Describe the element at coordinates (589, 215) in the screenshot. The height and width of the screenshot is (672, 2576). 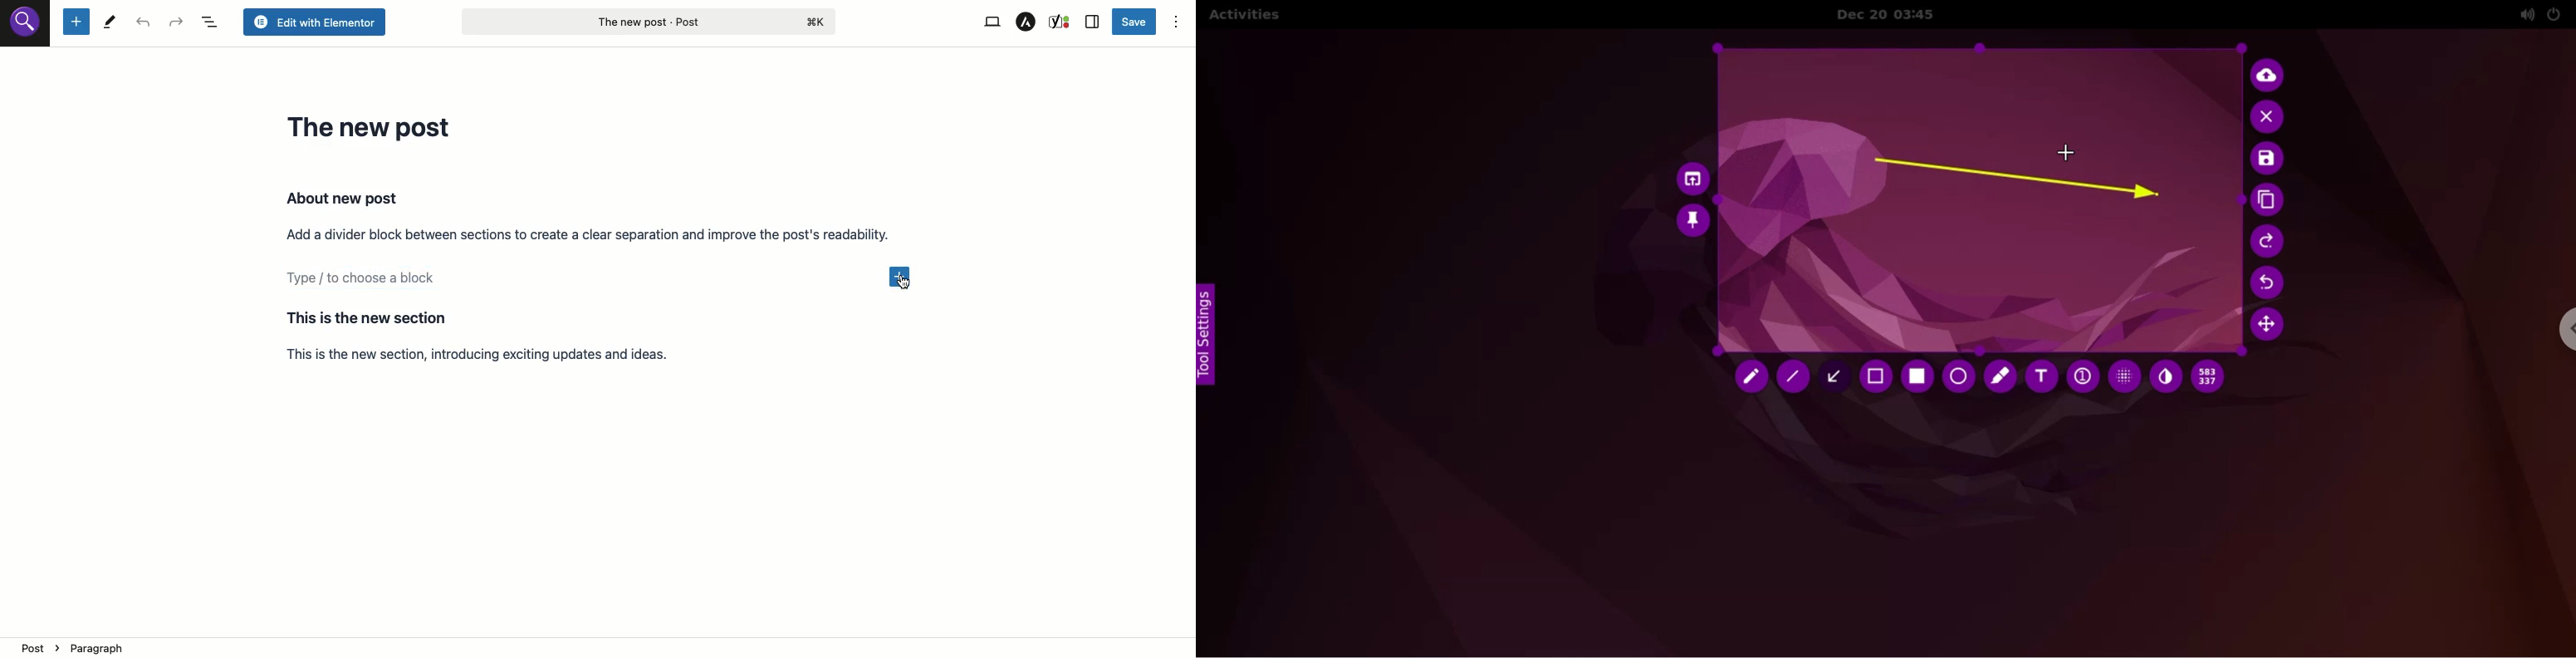
I see `Section 1` at that location.